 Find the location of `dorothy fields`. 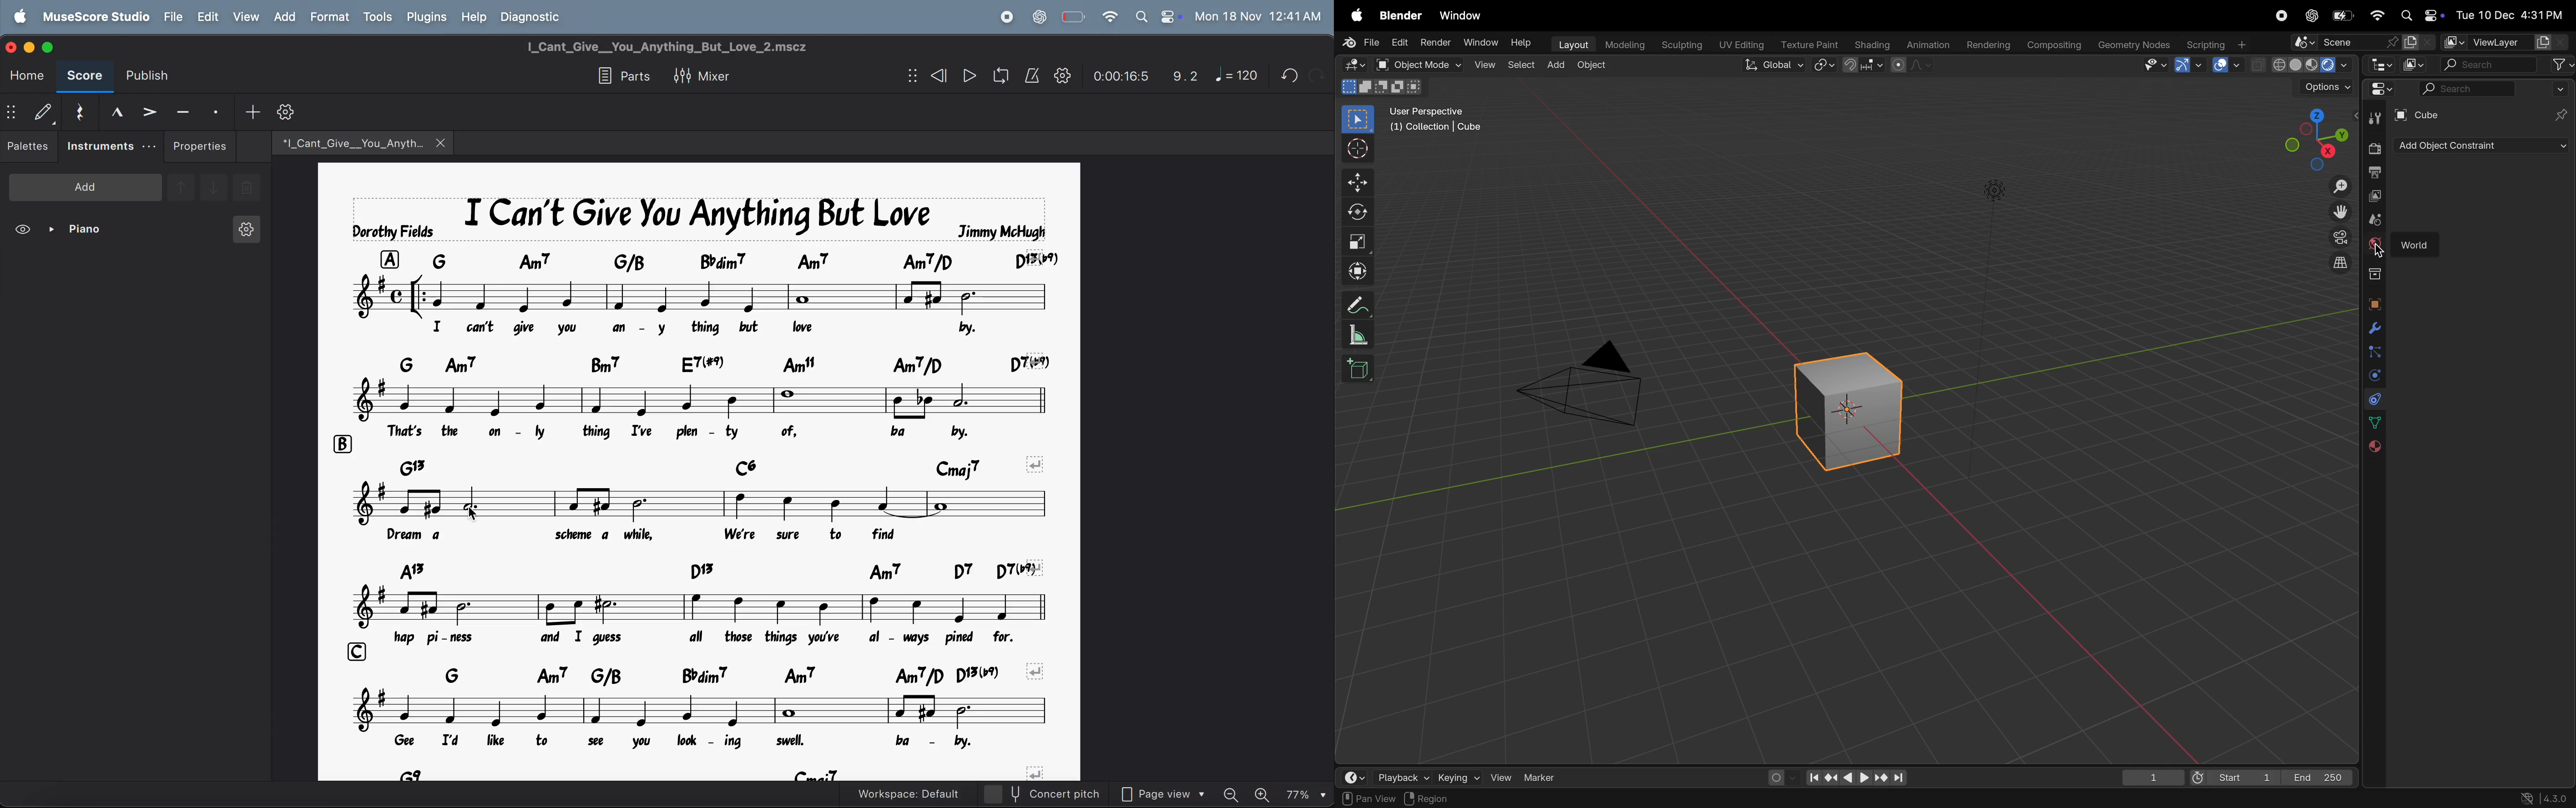

dorothy fields is located at coordinates (393, 232).